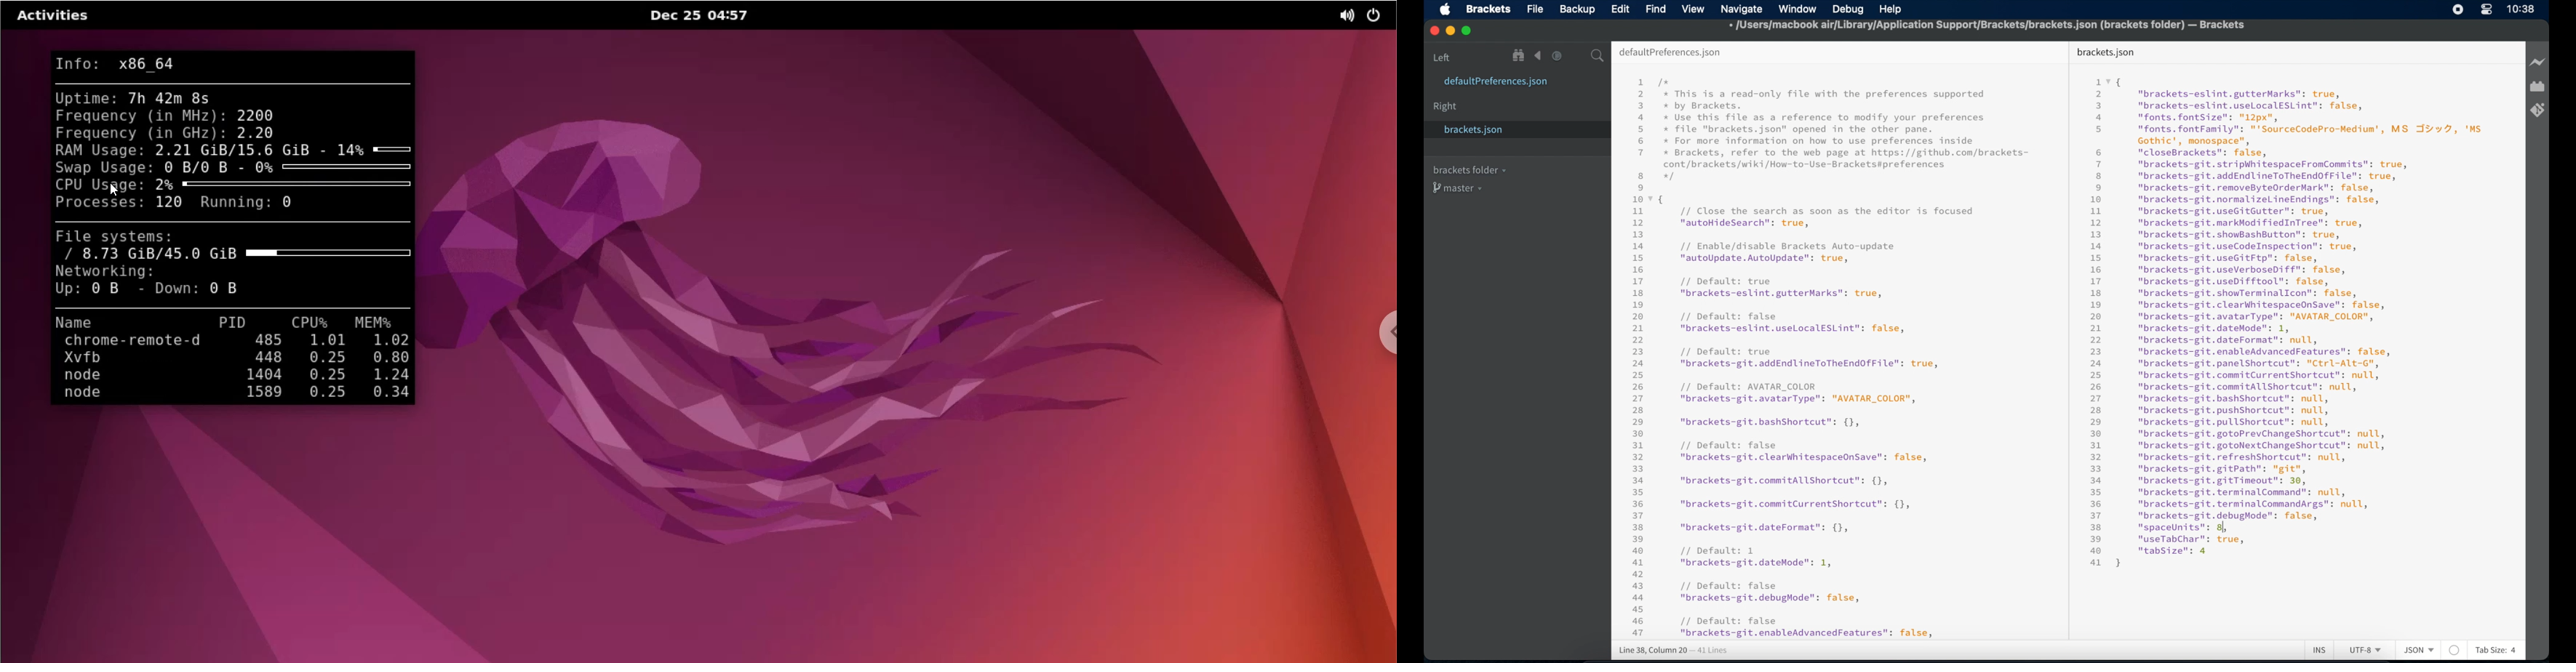 The width and height of the screenshot is (2576, 672). I want to click on navigate forward, so click(1557, 56).